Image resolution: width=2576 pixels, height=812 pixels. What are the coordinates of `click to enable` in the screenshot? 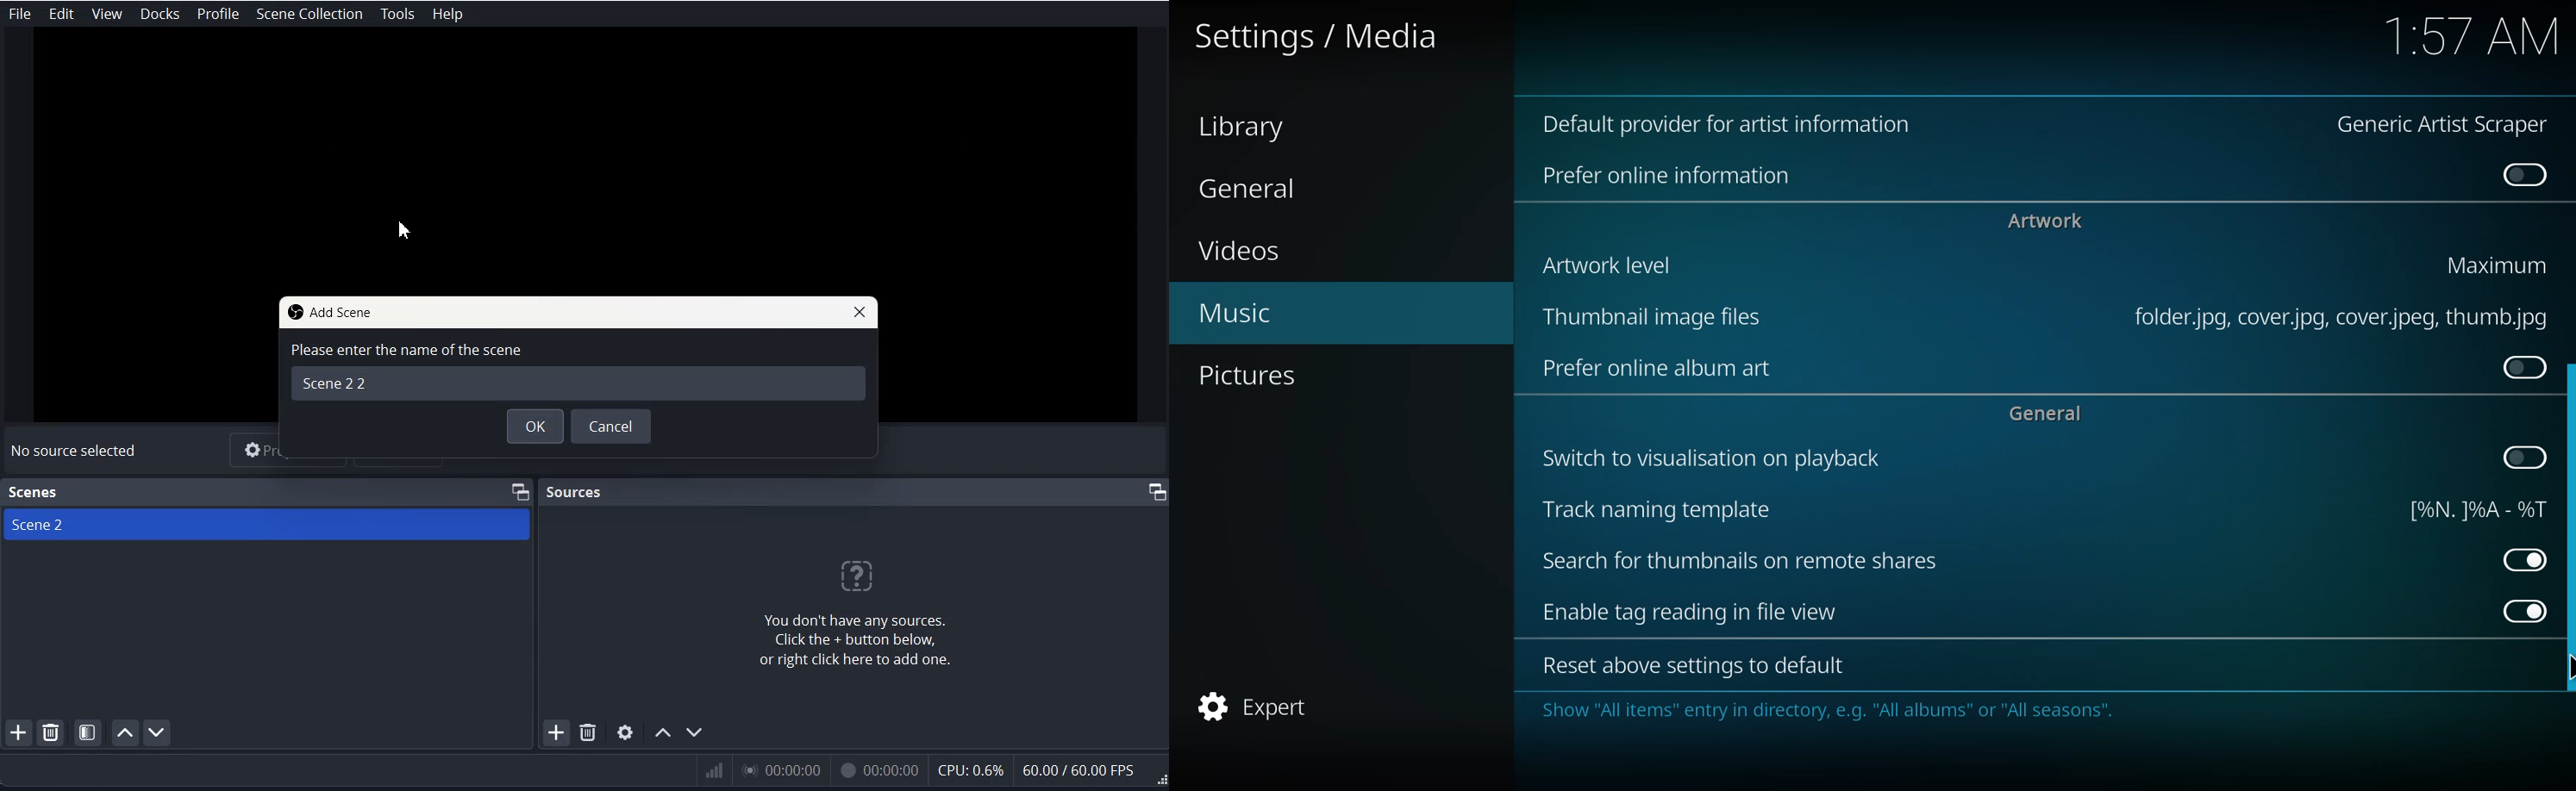 It's located at (2520, 456).